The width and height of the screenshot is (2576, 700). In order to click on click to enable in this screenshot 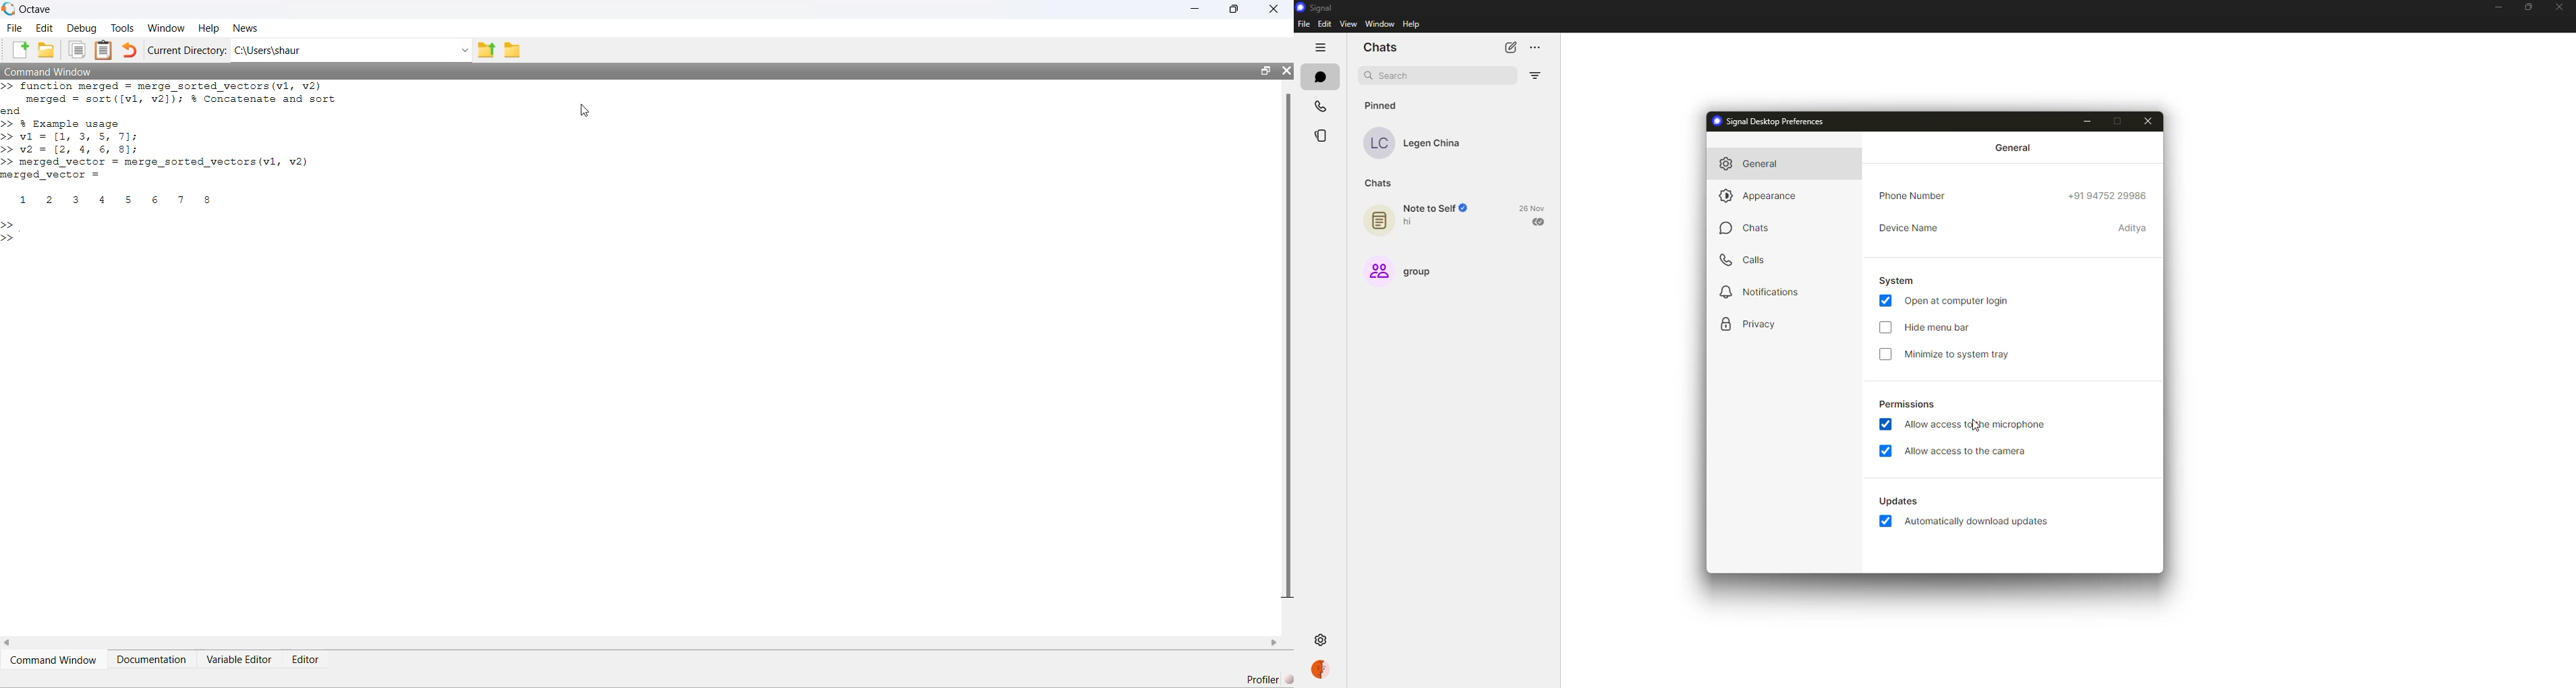, I will do `click(1885, 327)`.